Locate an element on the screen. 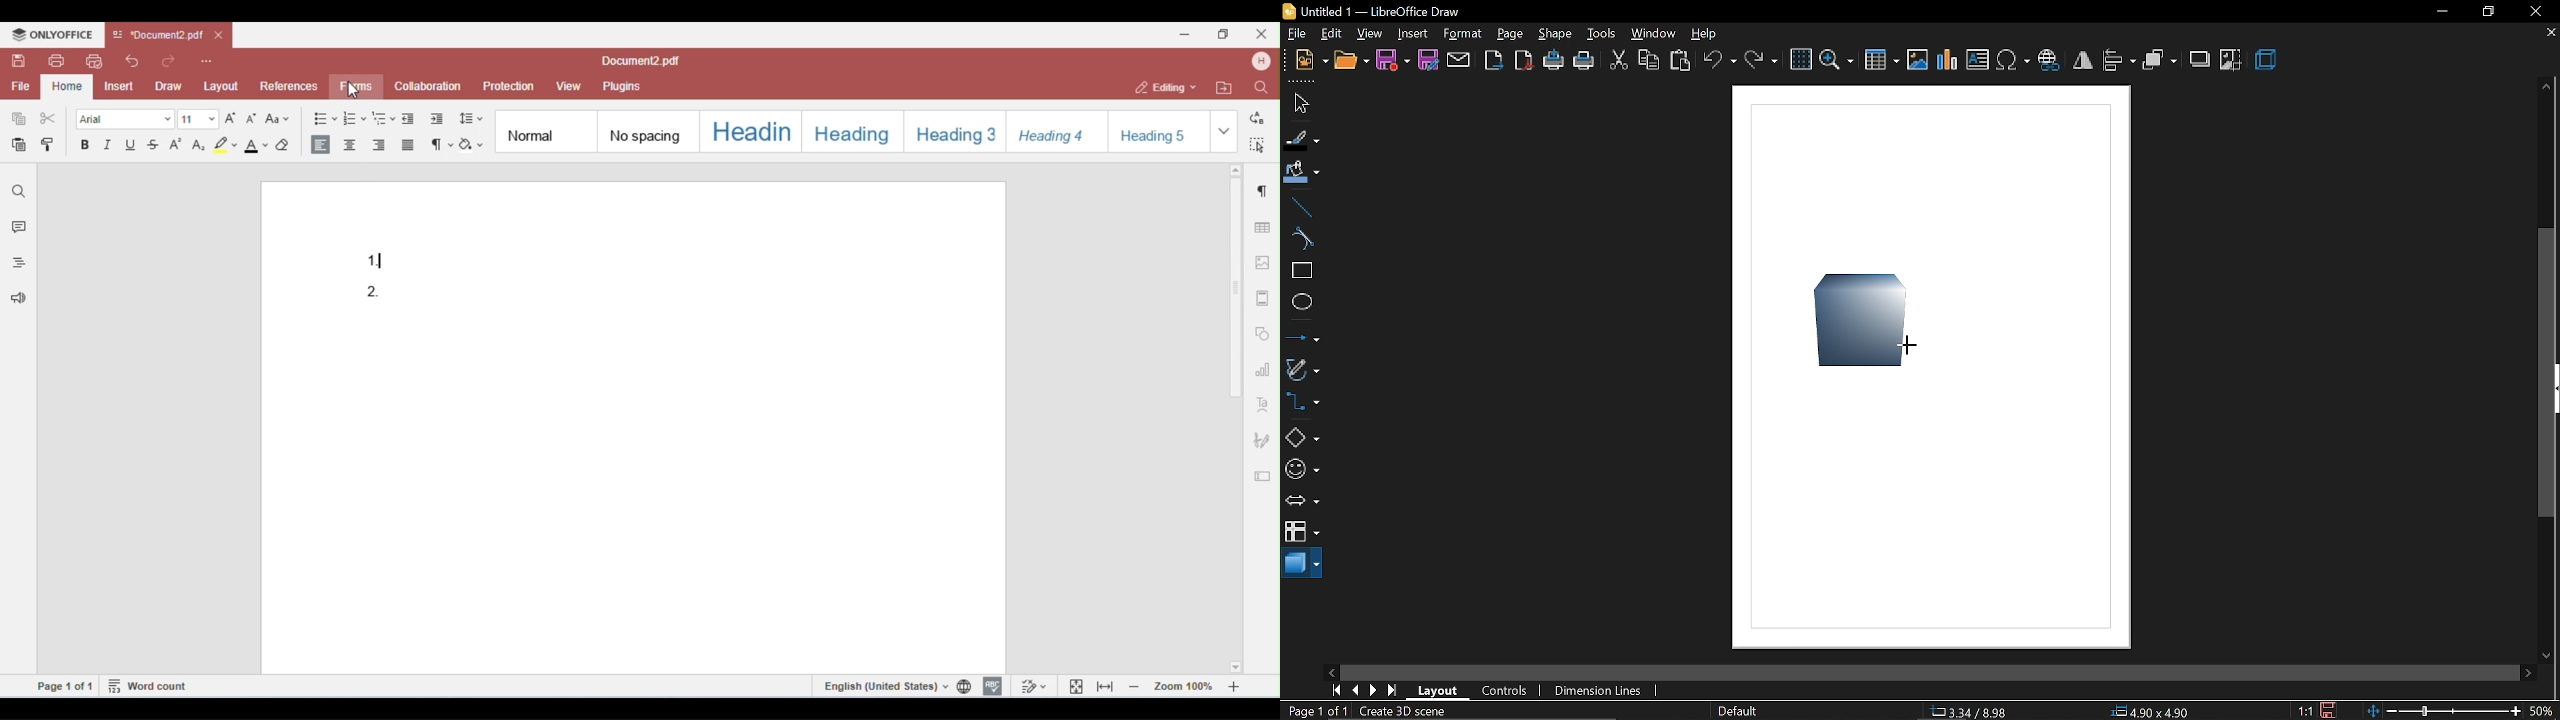 The height and width of the screenshot is (728, 2576). move down is located at coordinates (2547, 657).